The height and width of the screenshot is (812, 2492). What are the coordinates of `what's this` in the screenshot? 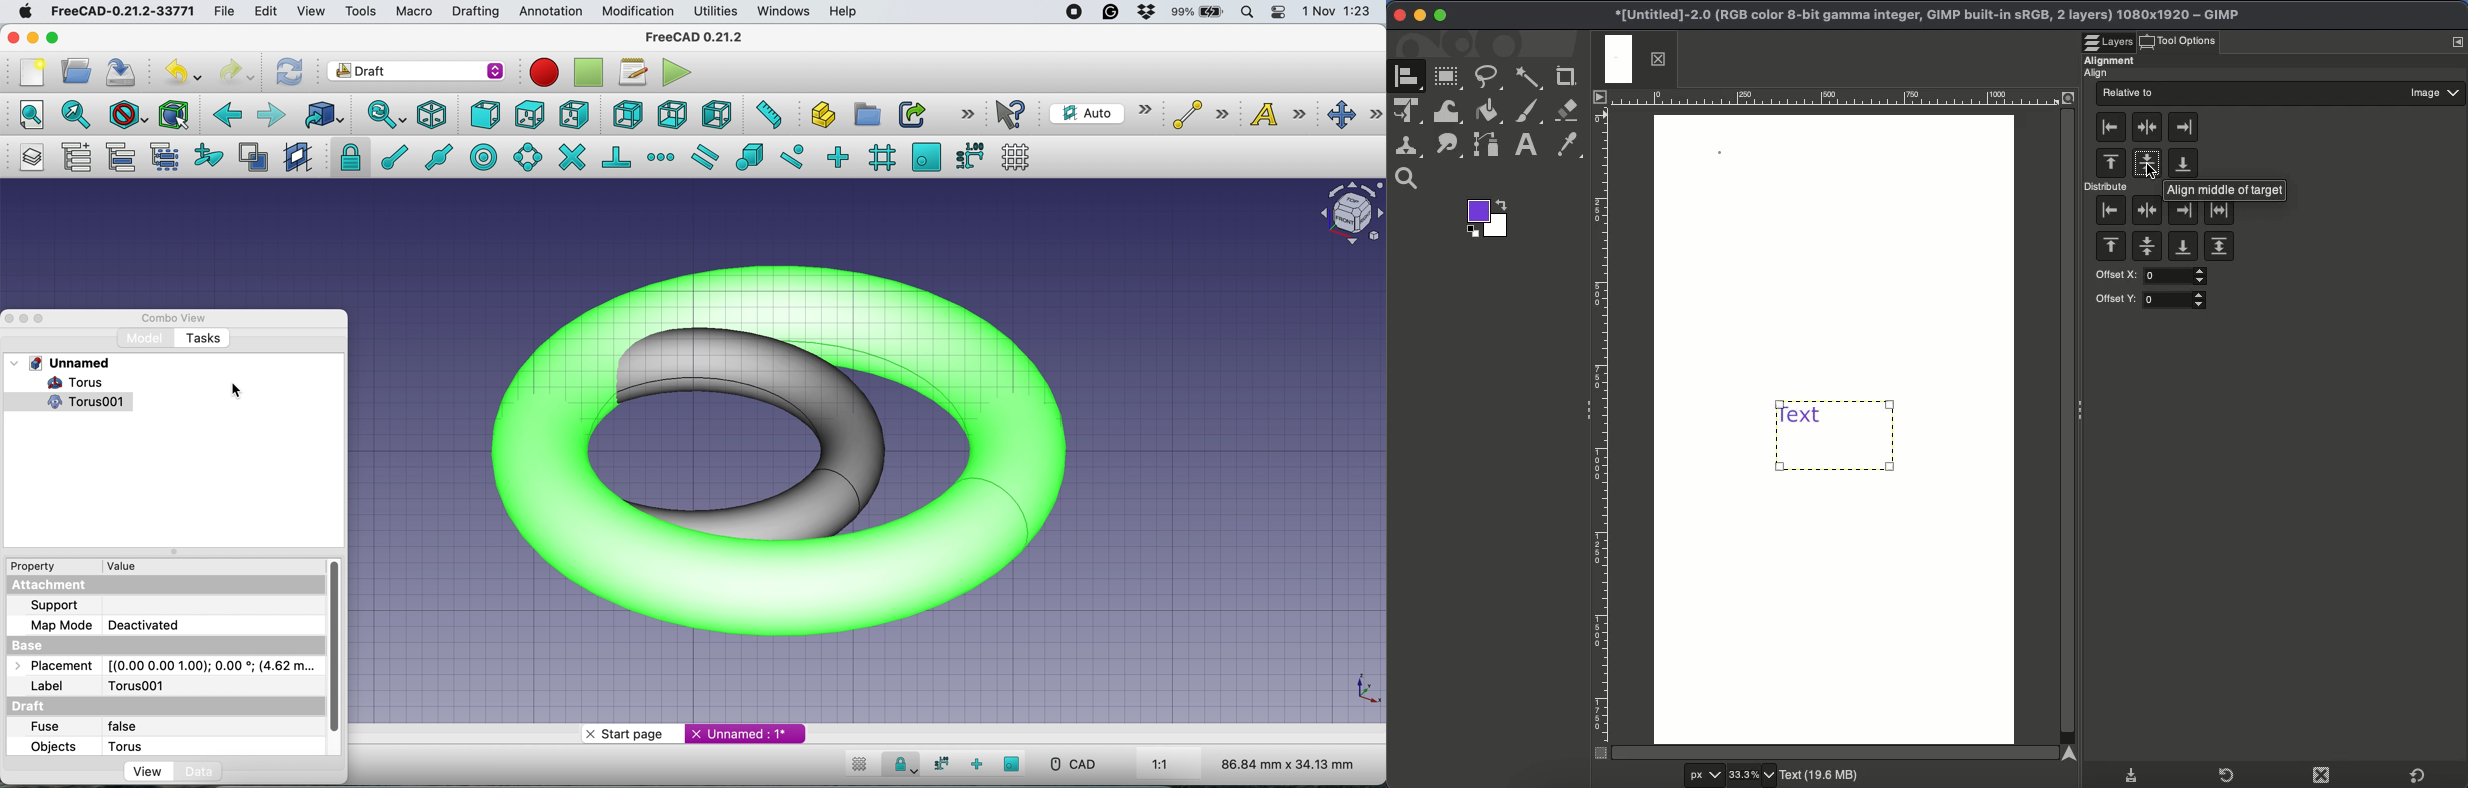 It's located at (1014, 115).